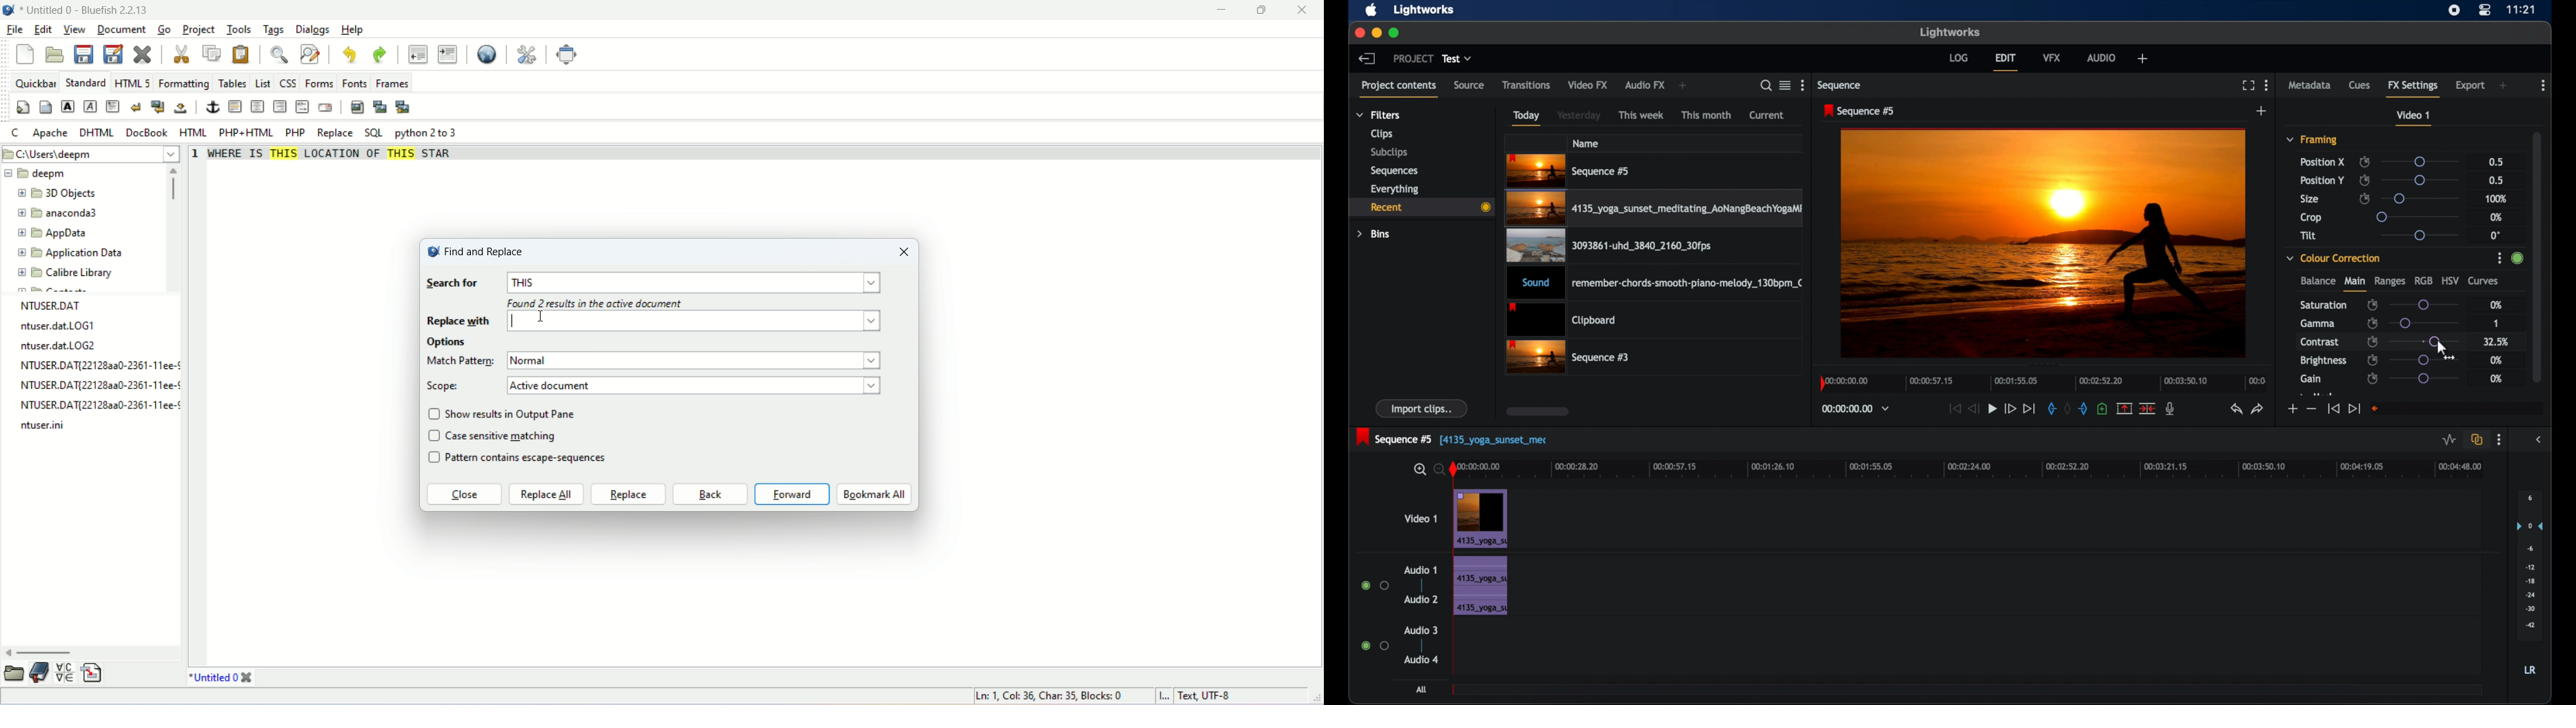  Describe the element at coordinates (1860, 111) in the screenshot. I see `sequence` at that location.